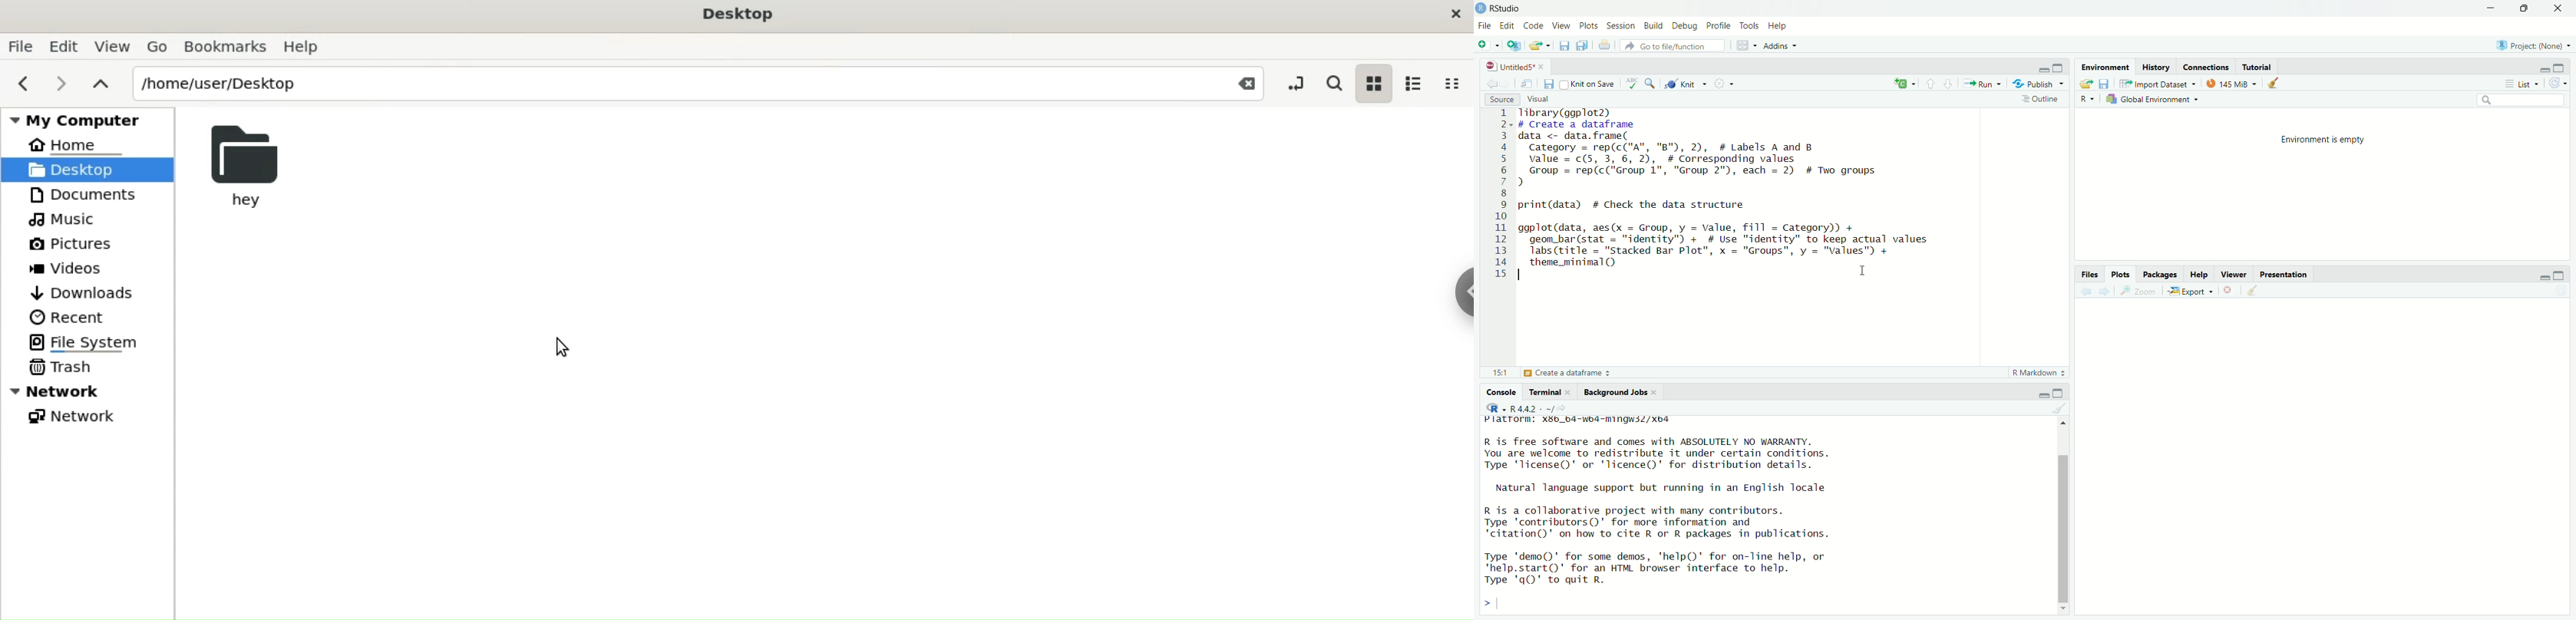  I want to click on Profile, so click(1719, 25).